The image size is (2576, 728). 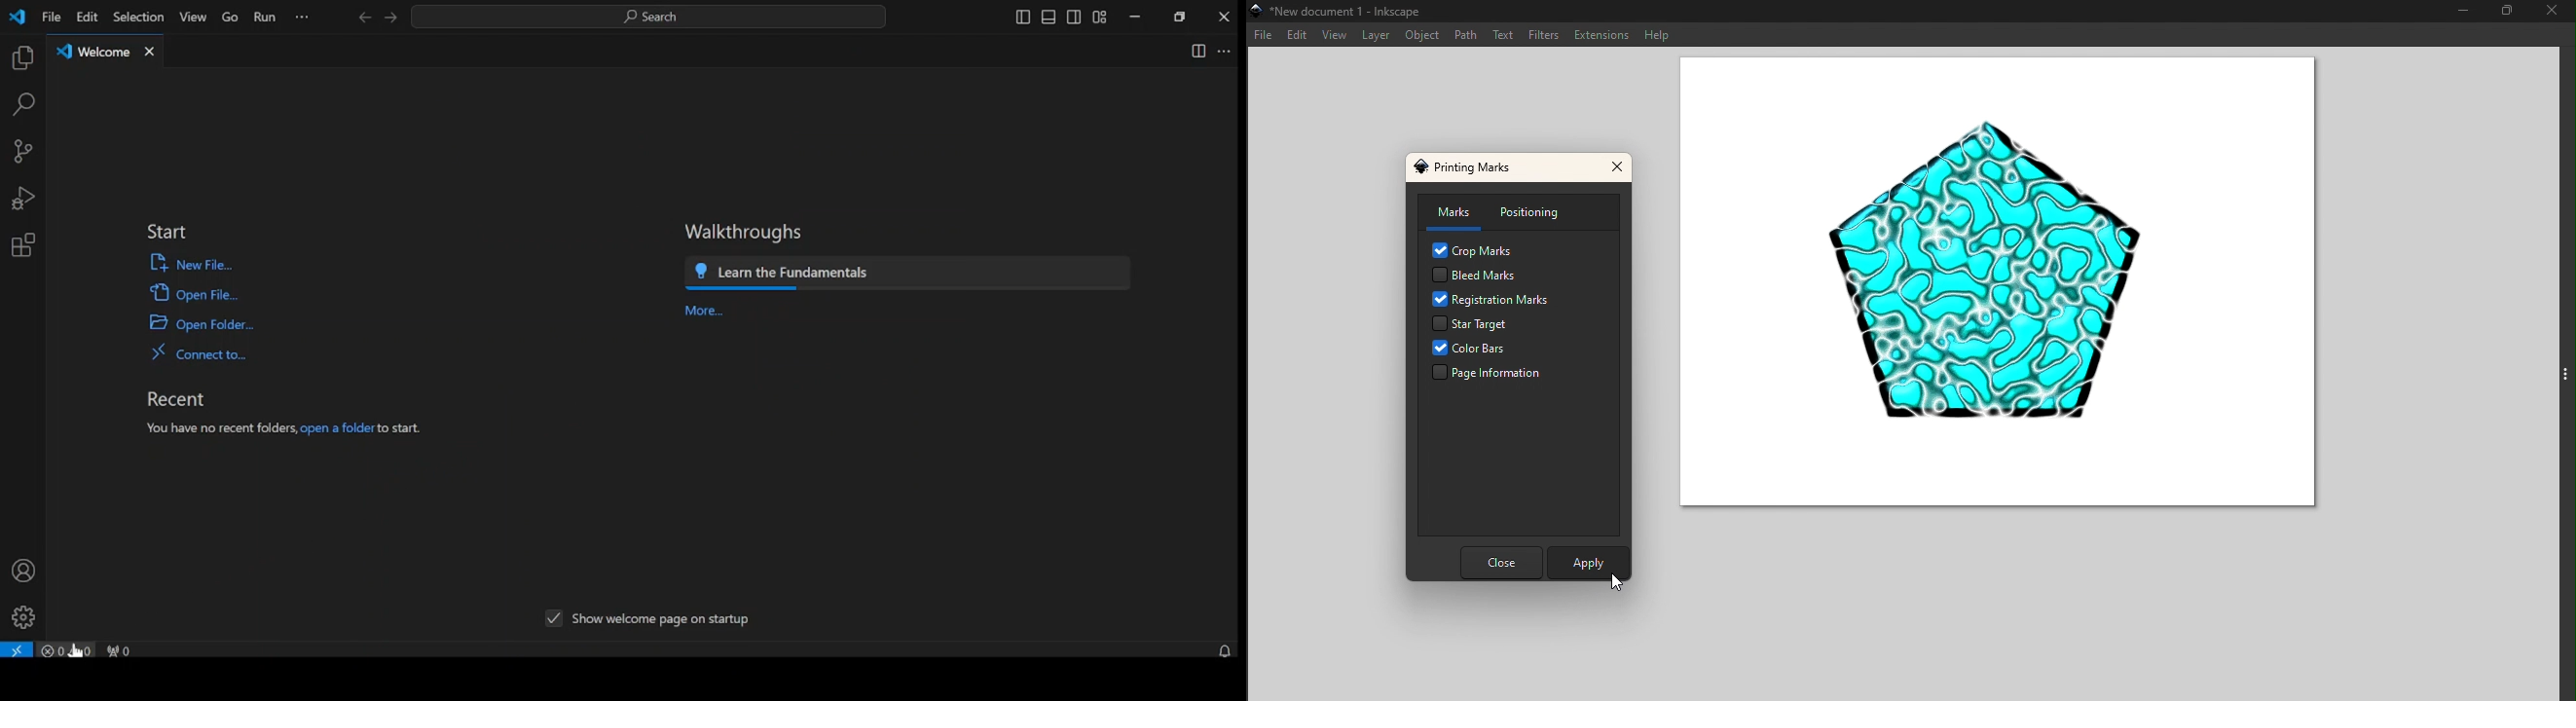 I want to click on open file, so click(x=194, y=293).